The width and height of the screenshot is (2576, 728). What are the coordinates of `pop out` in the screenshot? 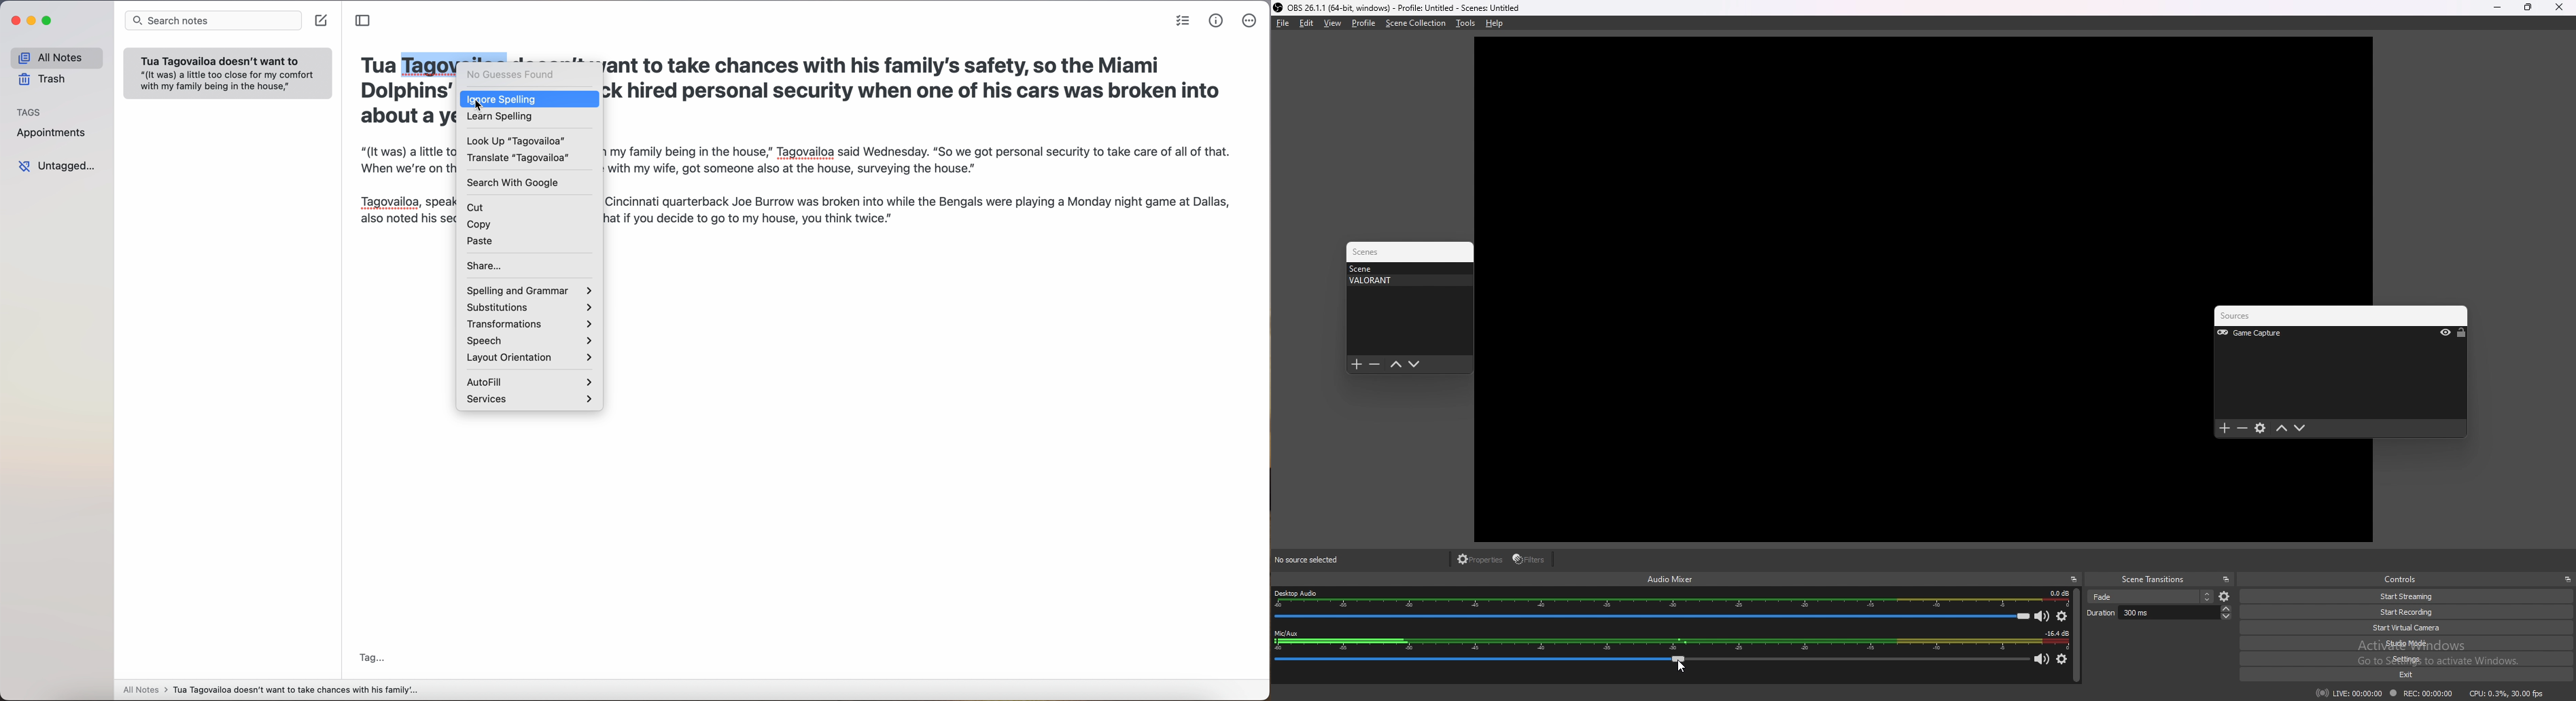 It's located at (2567, 579).